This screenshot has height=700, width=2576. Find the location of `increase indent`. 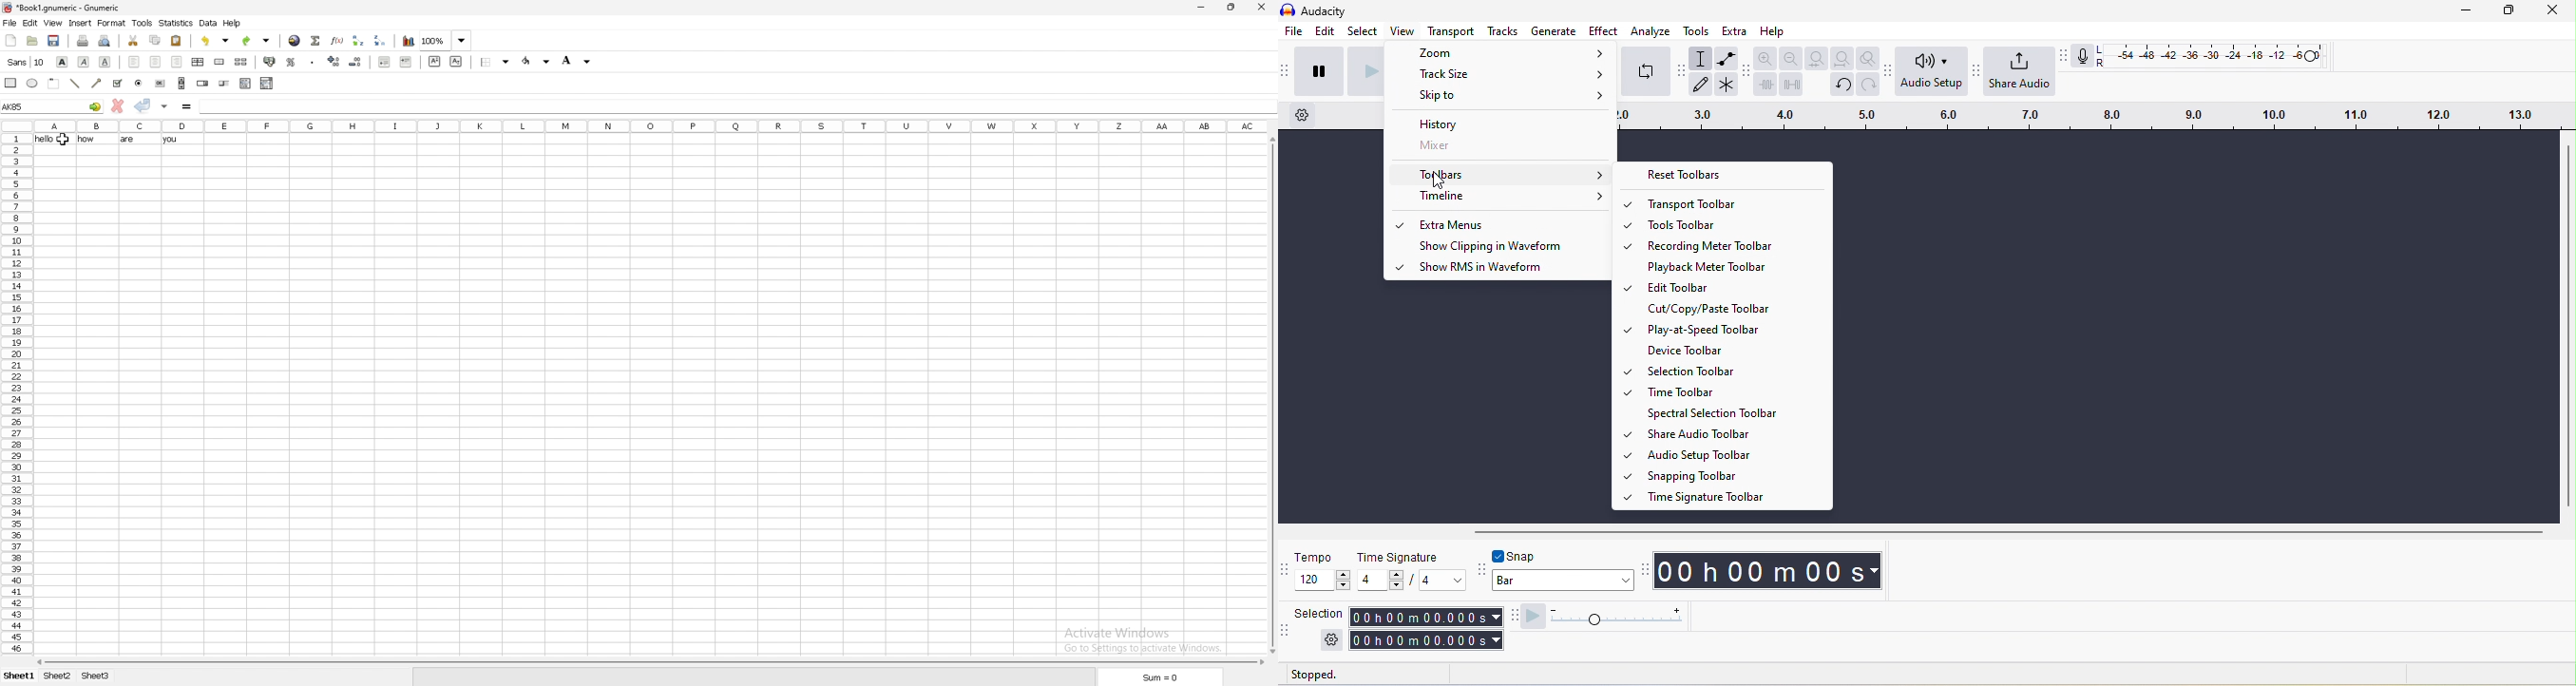

increase indent is located at coordinates (406, 63).